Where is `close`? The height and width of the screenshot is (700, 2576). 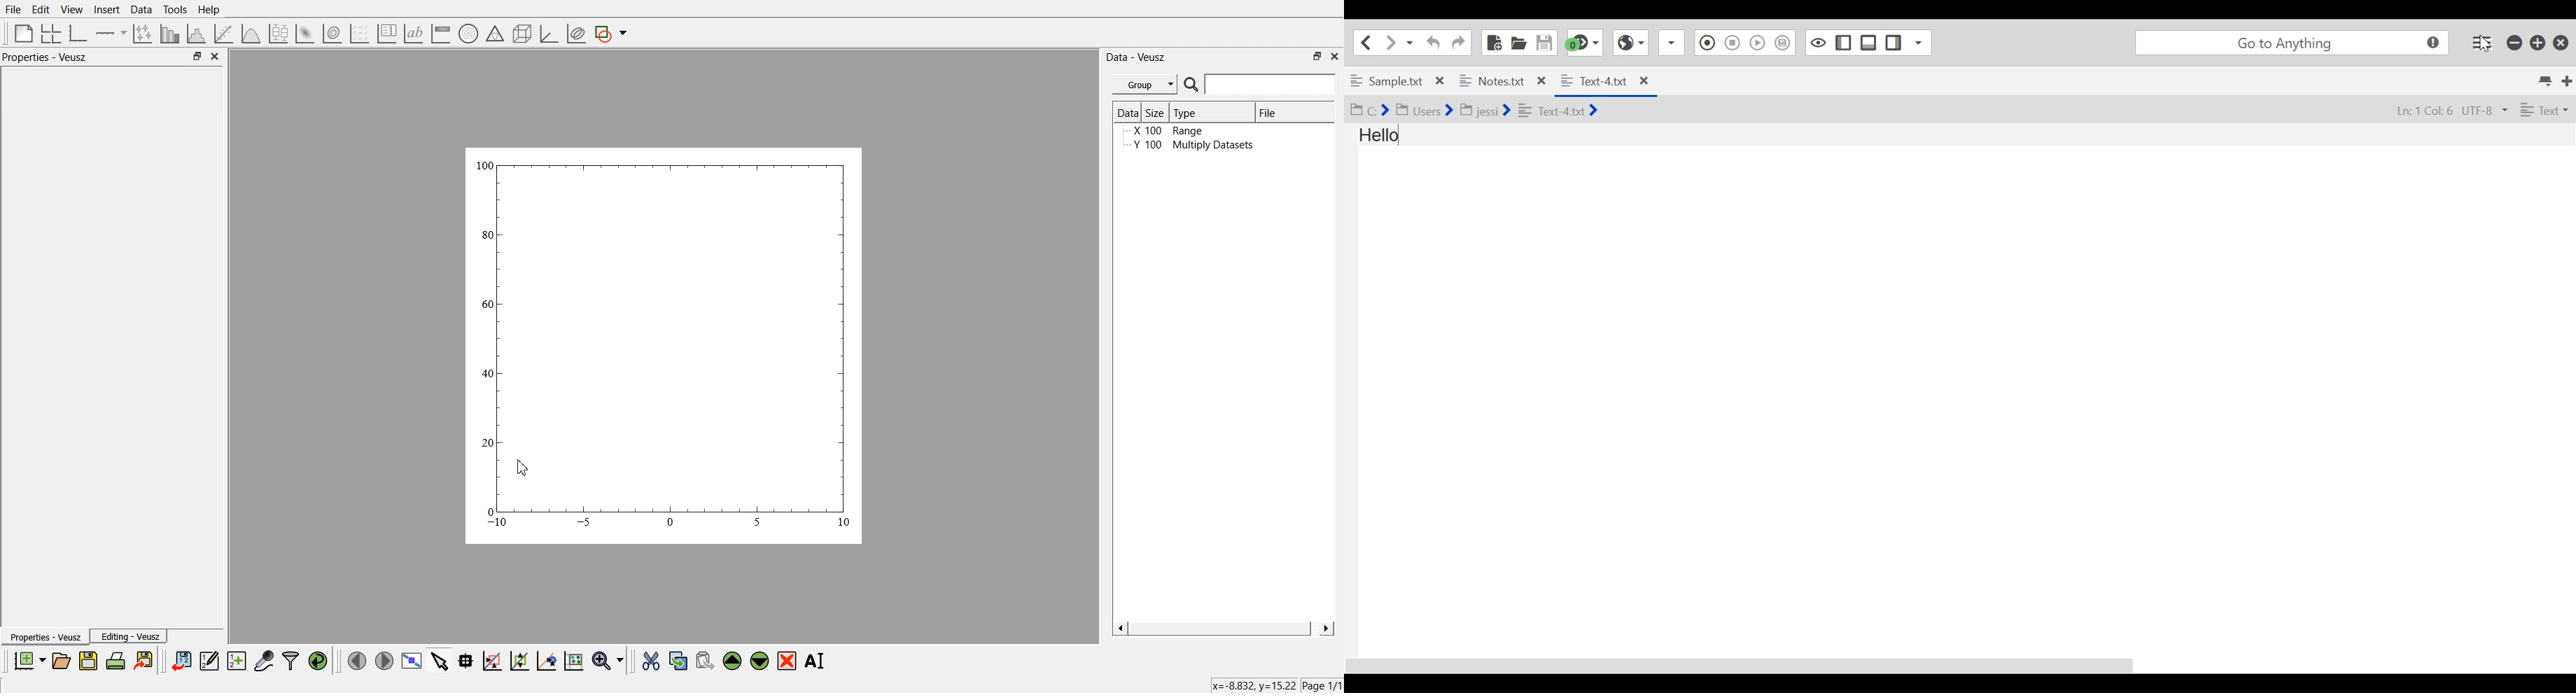 close is located at coordinates (1335, 55).